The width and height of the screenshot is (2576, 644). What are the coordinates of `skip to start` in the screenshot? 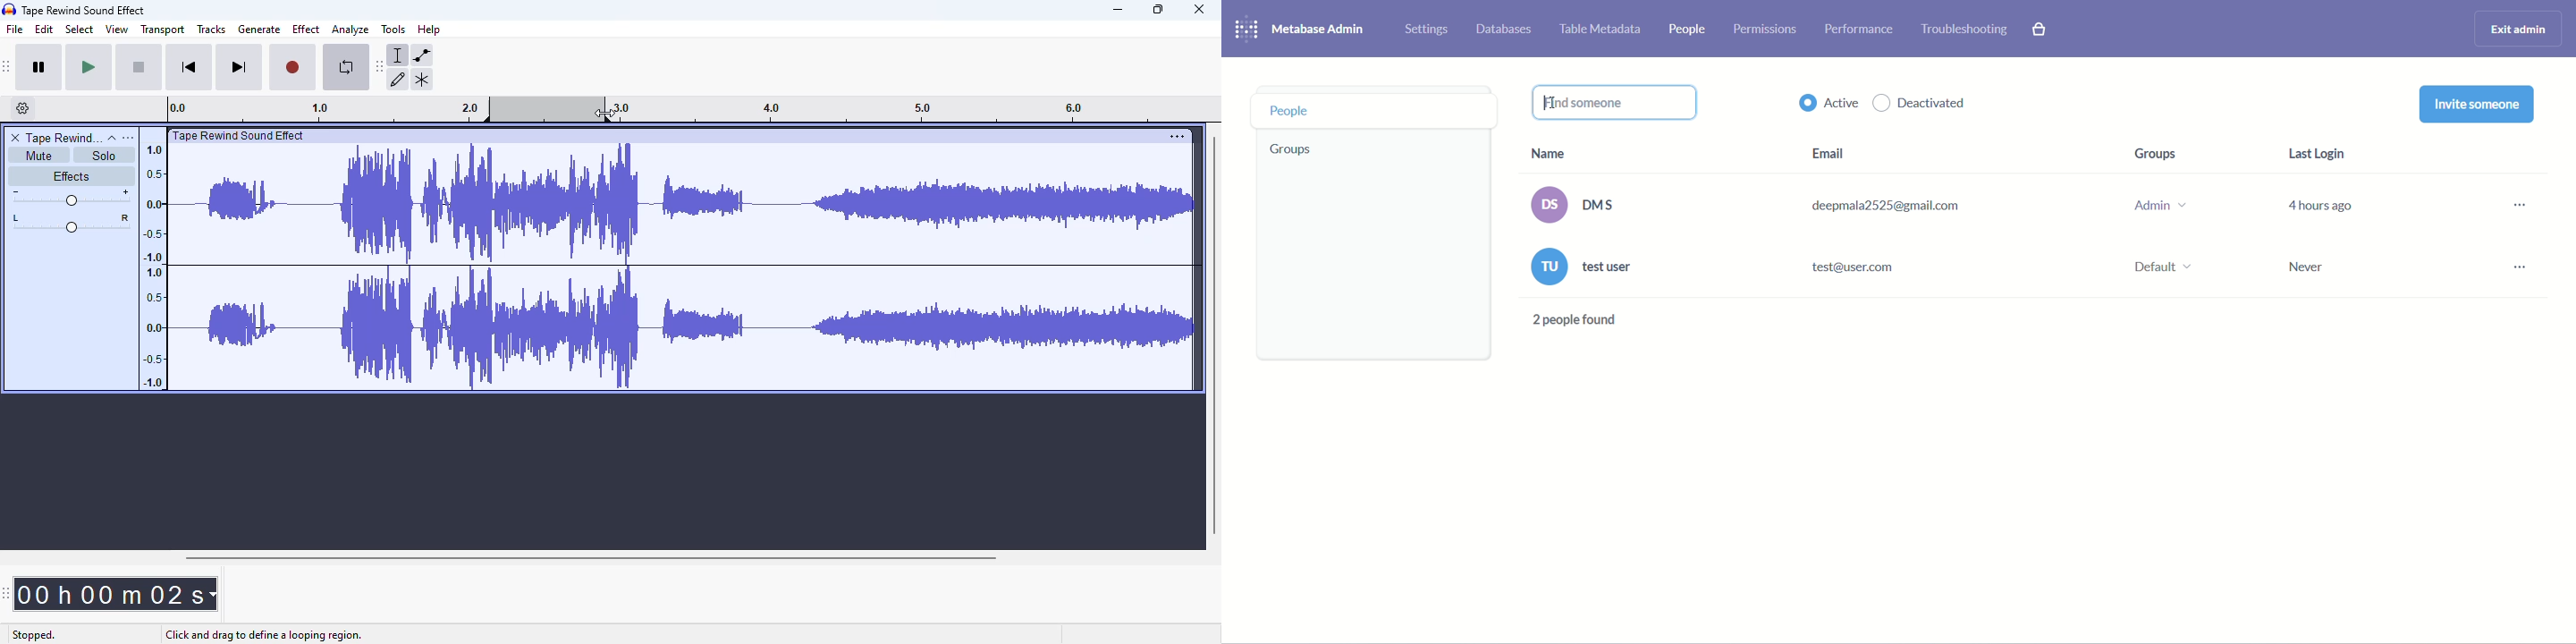 It's located at (190, 67).